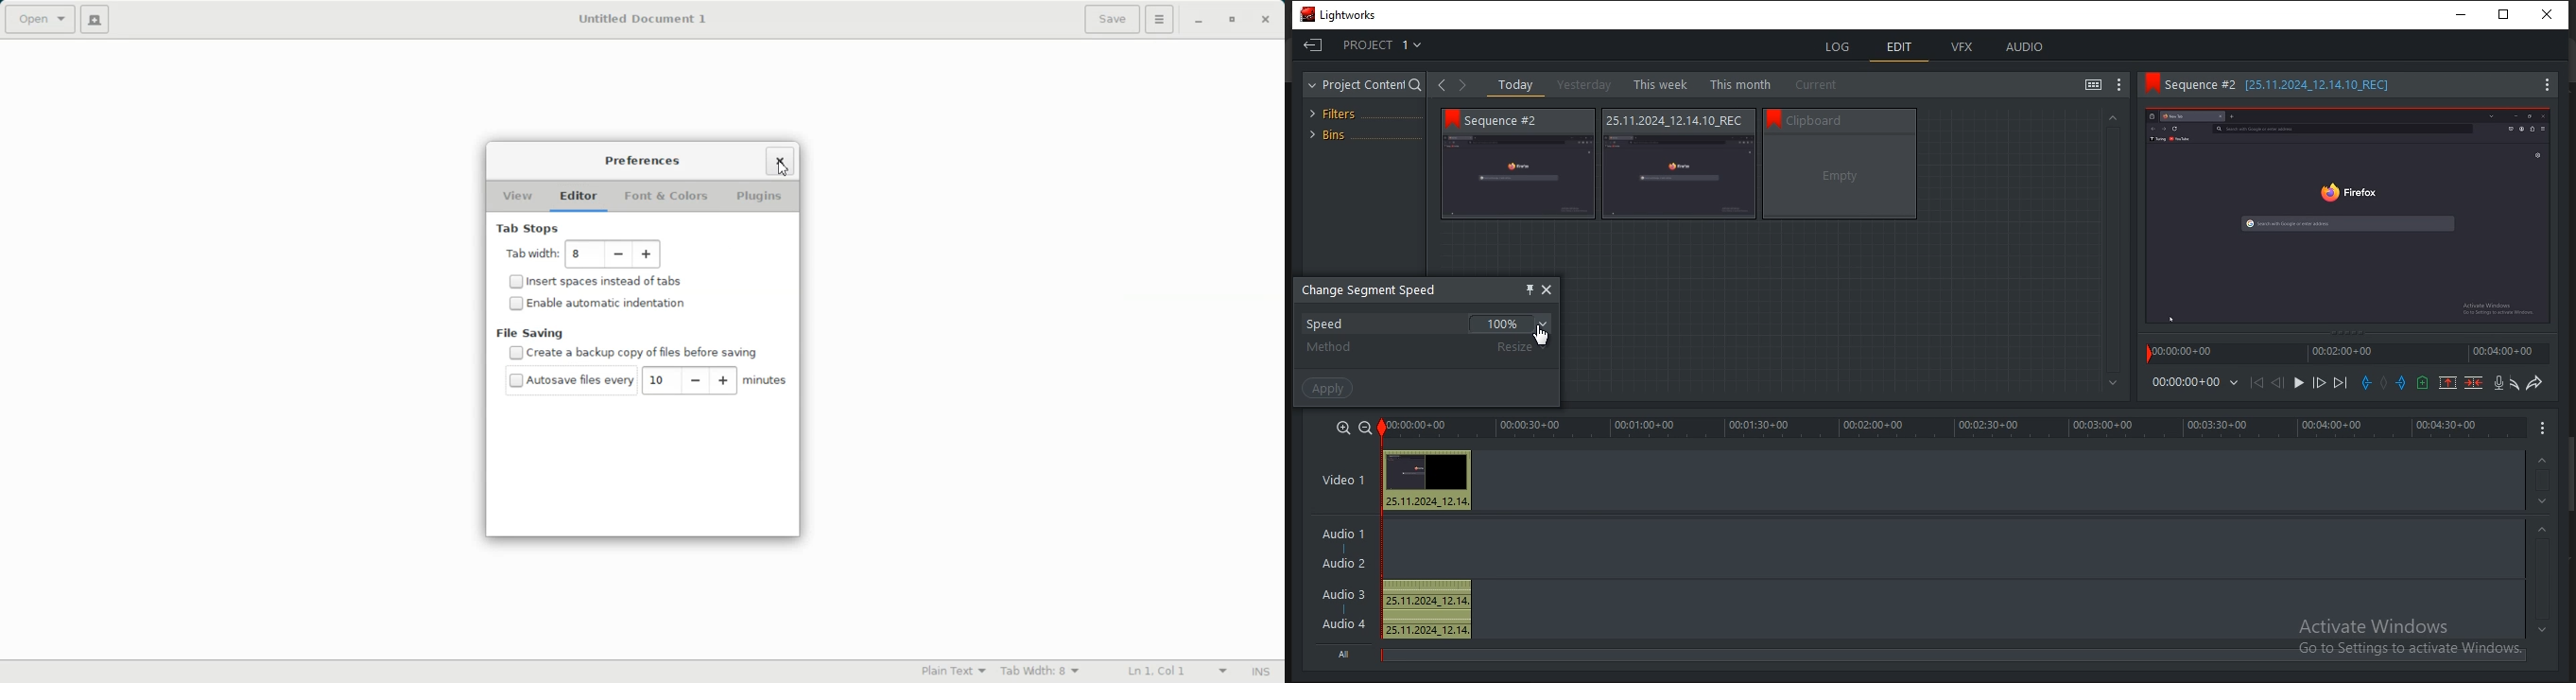 The height and width of the screenshot is (700, 2576). What do you see at coordinates (1363, 84) in the screenshot?
I see `project content` at bounding box center [1363, 84].